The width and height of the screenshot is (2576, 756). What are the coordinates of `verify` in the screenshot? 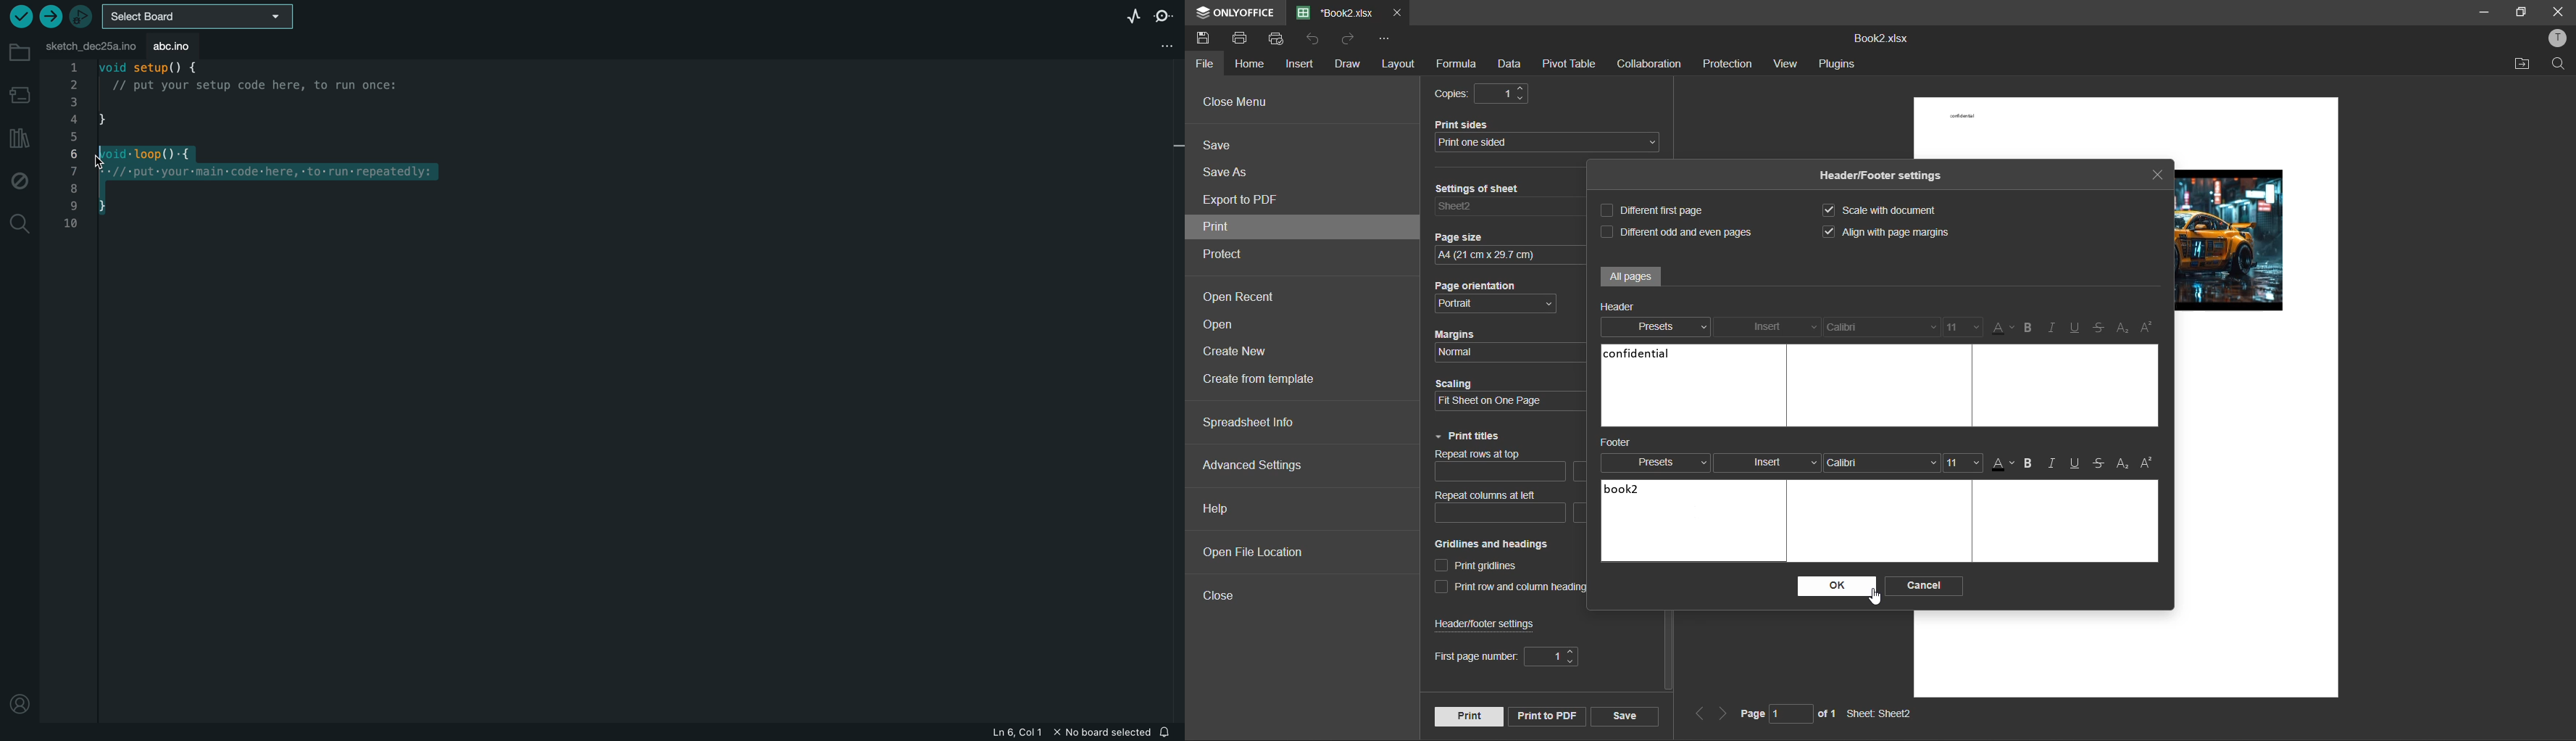 It's located at (19, 15).